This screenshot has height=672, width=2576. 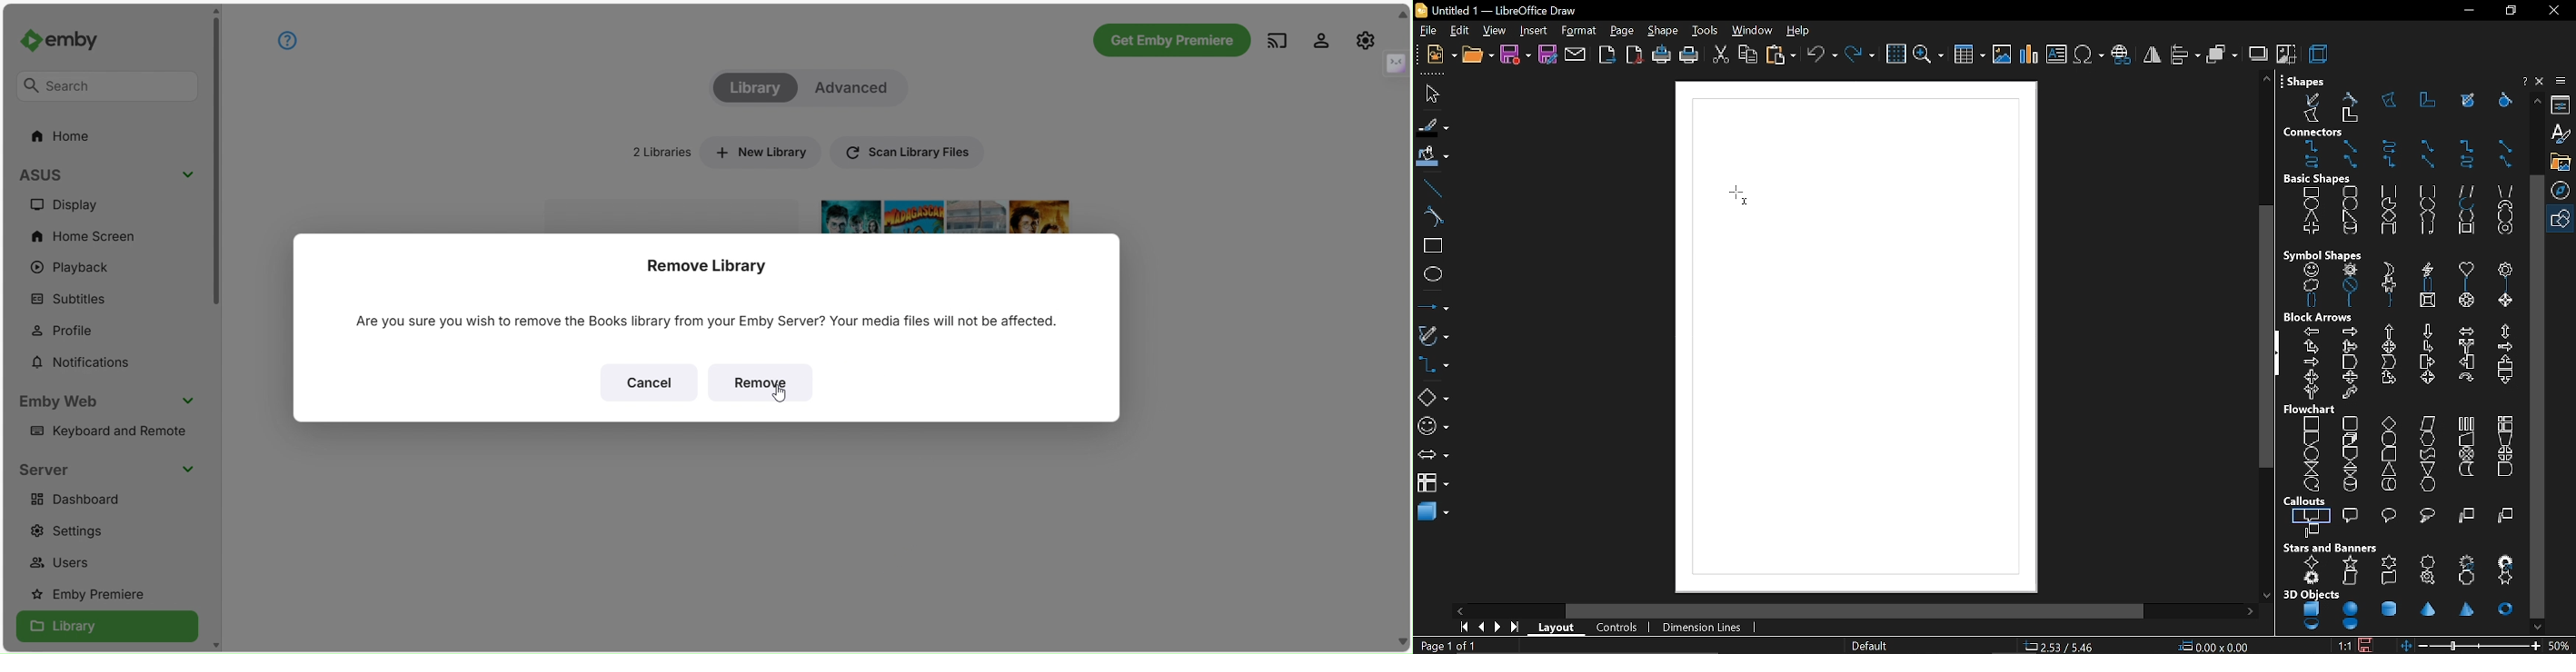 What do you see at coordinates (2391, 216) in the screenshot?
I see `diamond` at bounding box center [2391, 216].